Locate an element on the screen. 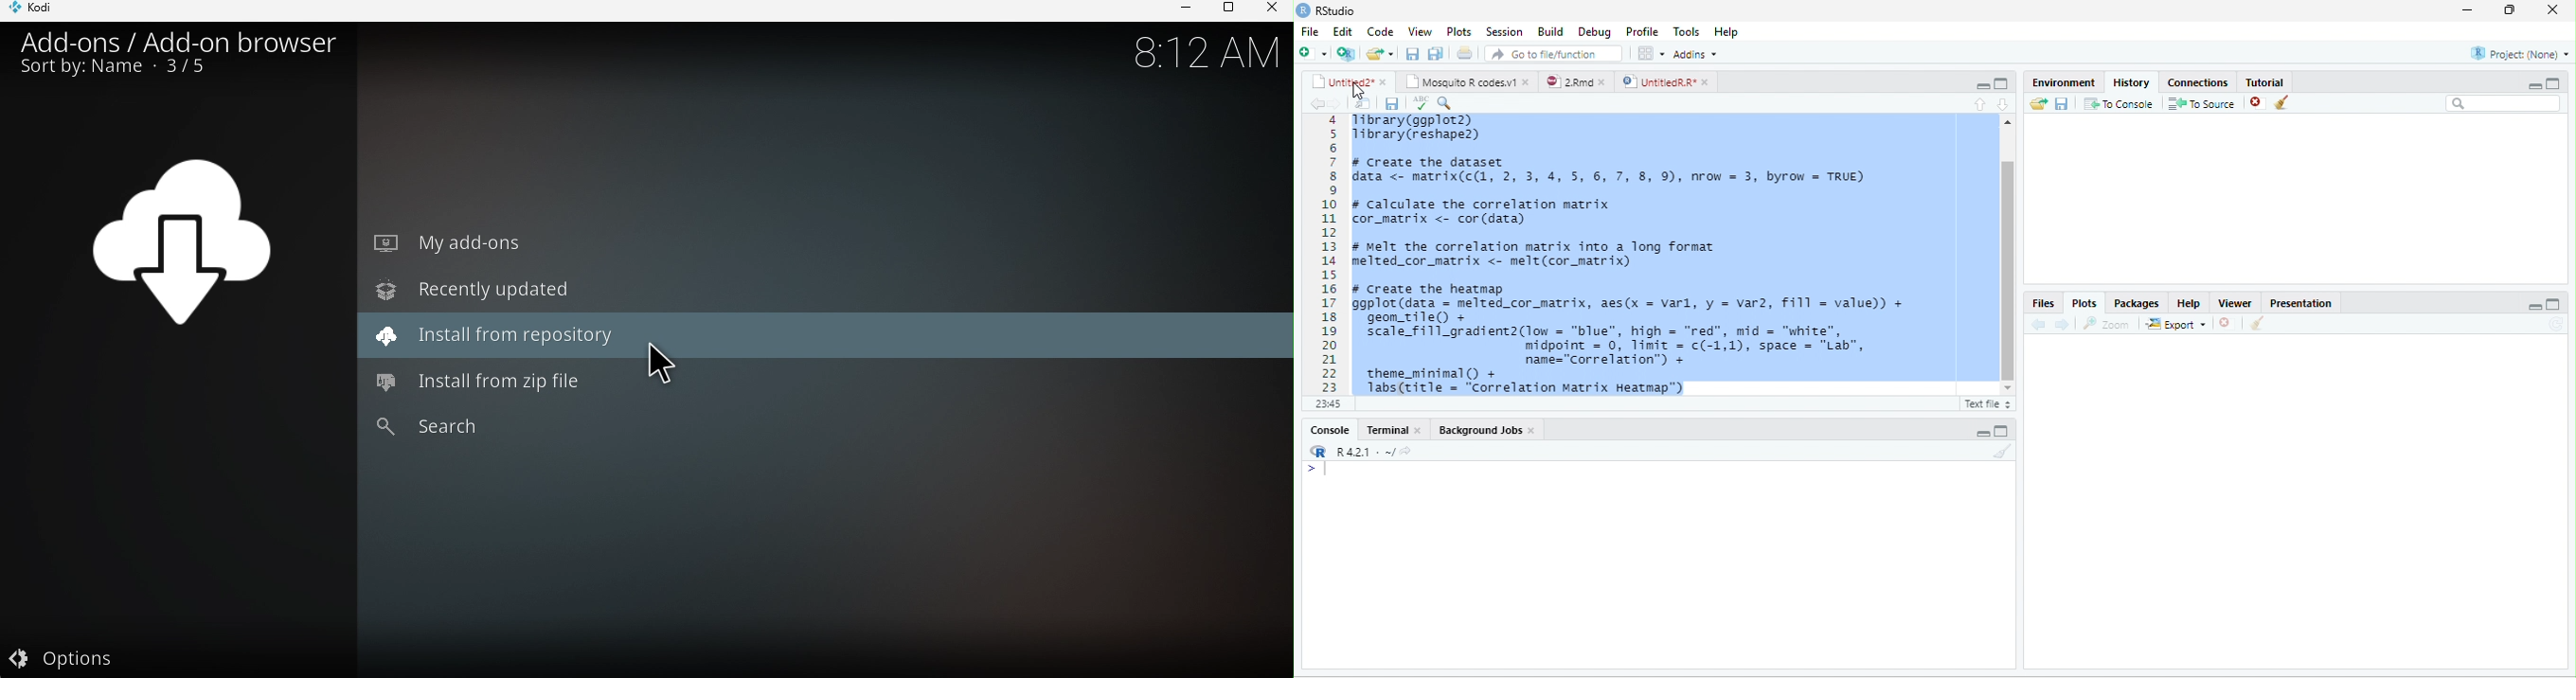  edit is located at coordinates (1343, 32).